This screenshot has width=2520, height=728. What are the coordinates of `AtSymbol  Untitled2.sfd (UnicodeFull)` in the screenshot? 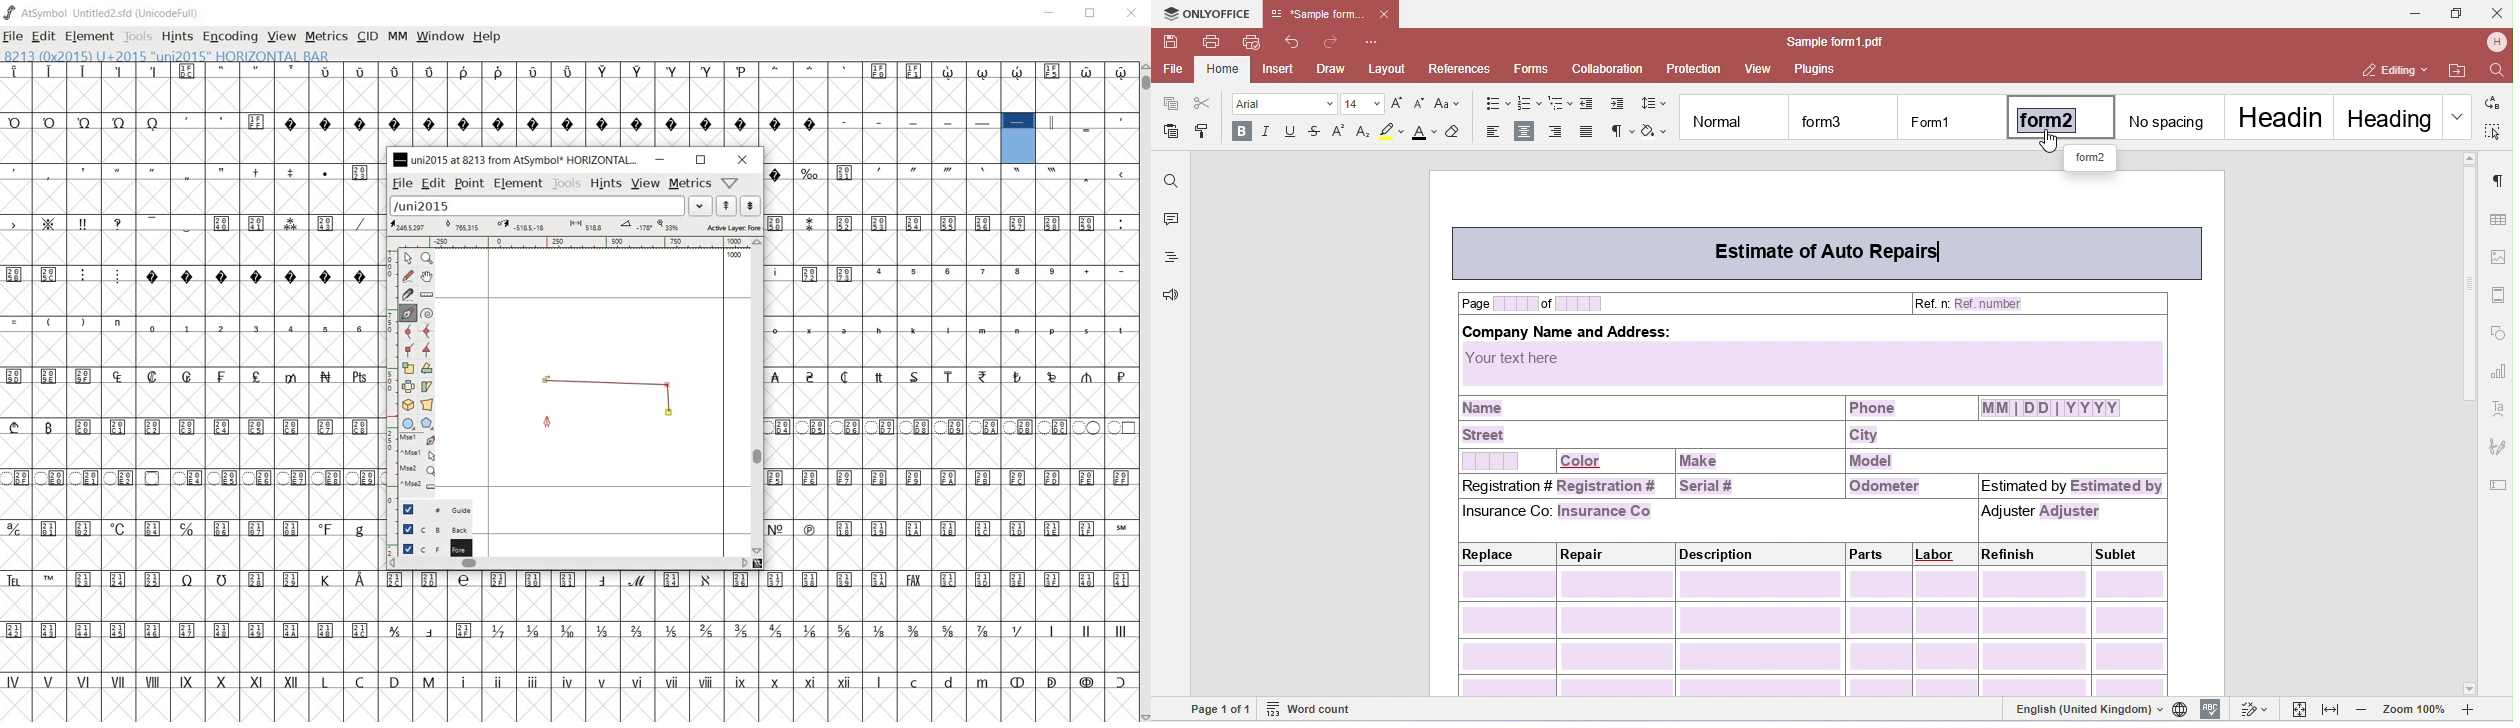 It's located at (102, 13).